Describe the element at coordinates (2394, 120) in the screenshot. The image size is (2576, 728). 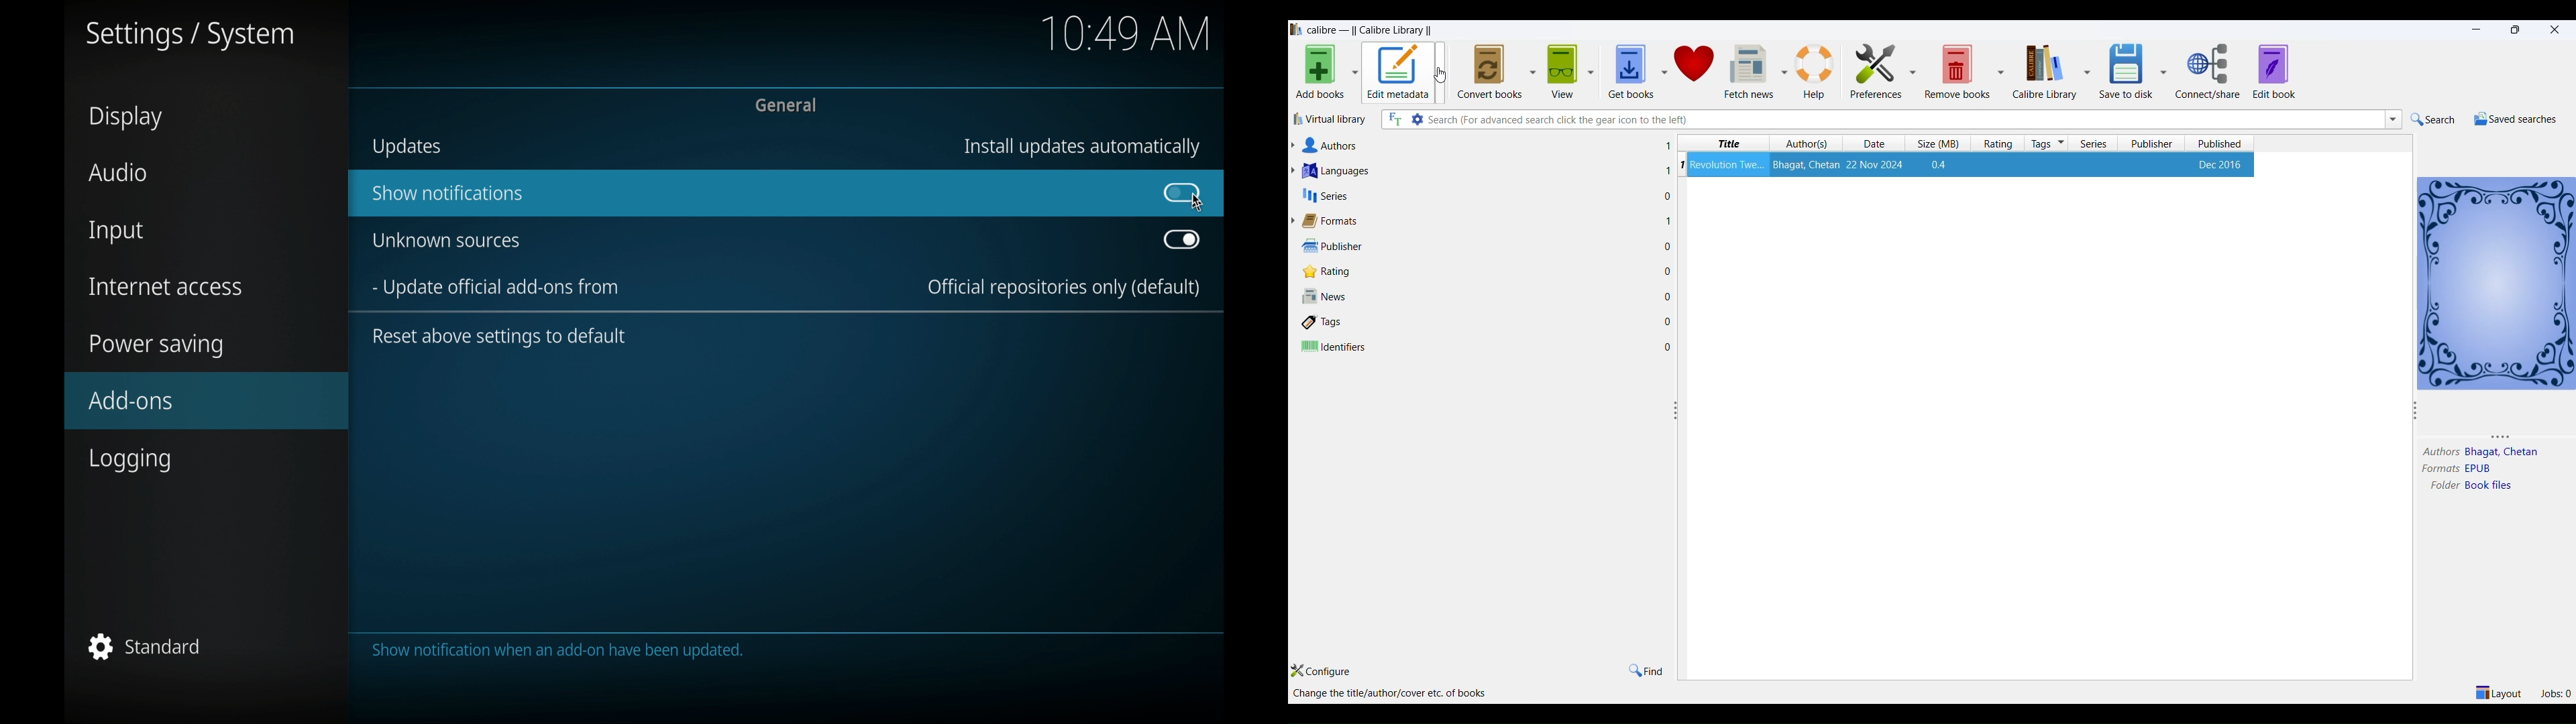
I see `search dropdown button` at that location.